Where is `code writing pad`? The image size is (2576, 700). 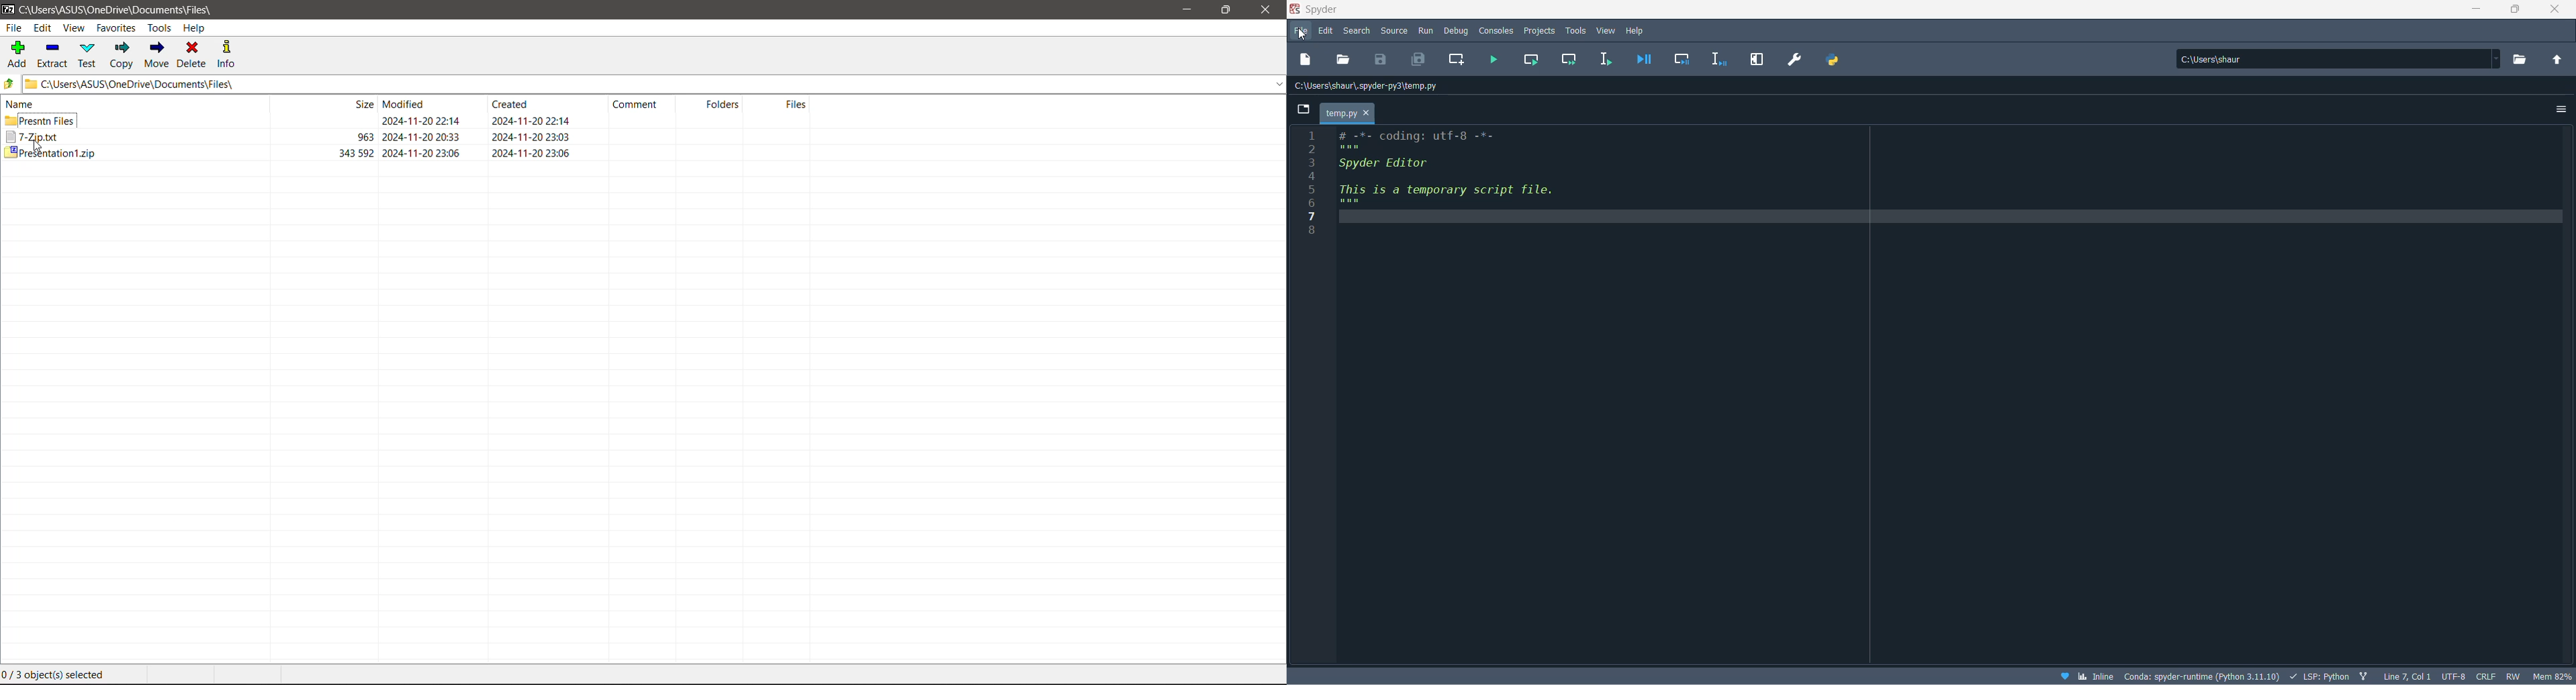 code writing pad is located at coordinates (1953, 395).